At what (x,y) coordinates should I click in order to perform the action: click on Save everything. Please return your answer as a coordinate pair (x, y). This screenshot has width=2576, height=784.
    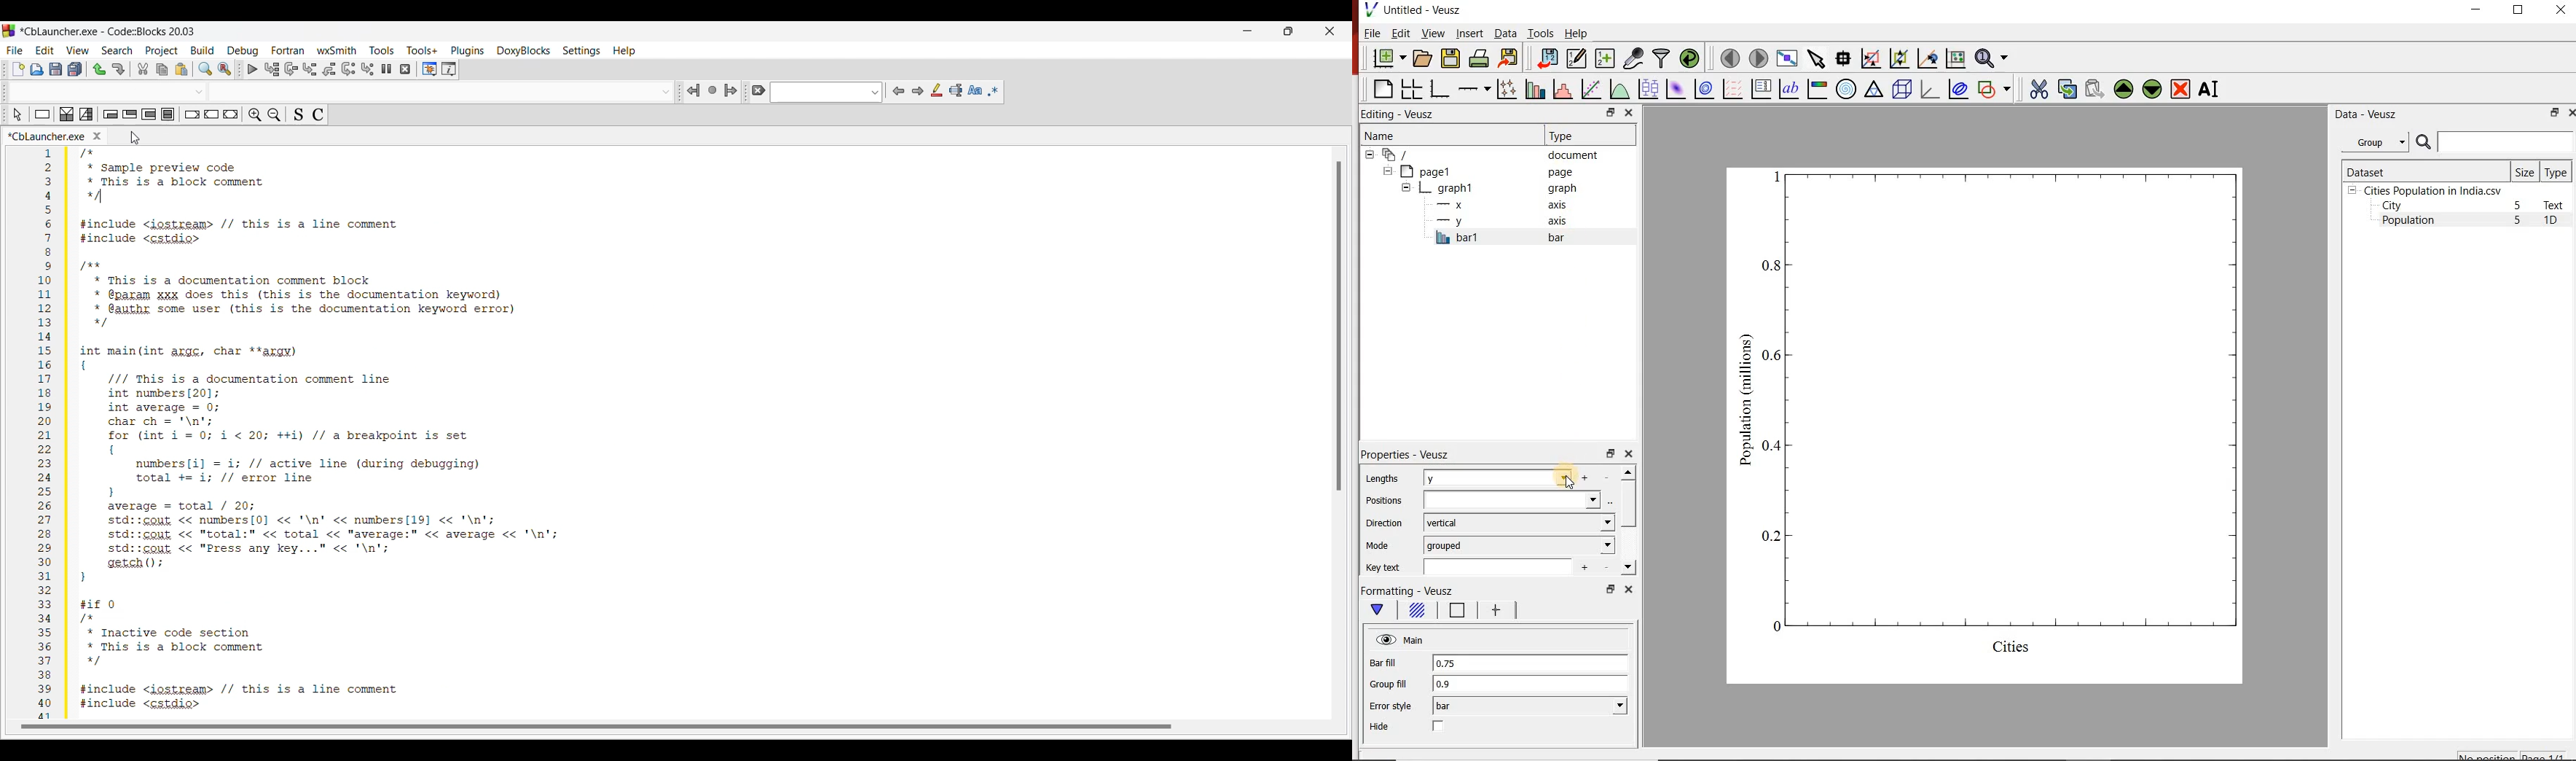
    Looking at the image, I should click on (75, 69).